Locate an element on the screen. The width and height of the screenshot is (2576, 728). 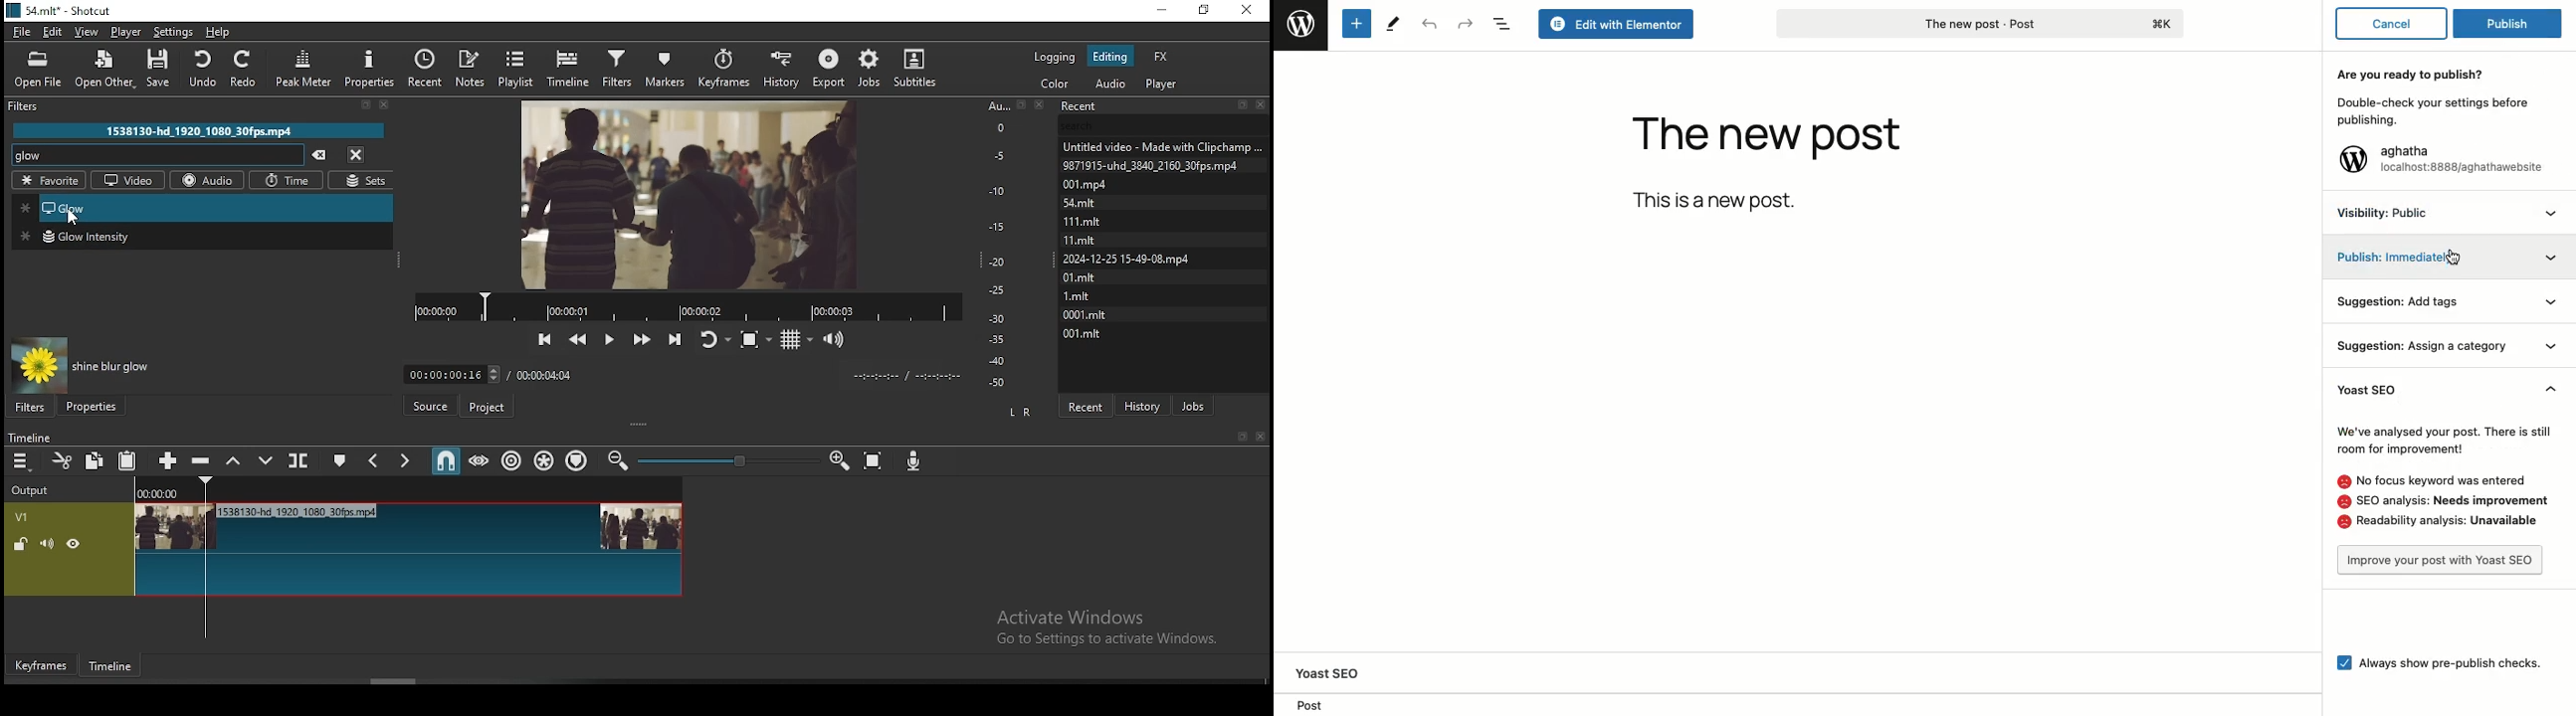
clear search is located at coordinates (318, 156).